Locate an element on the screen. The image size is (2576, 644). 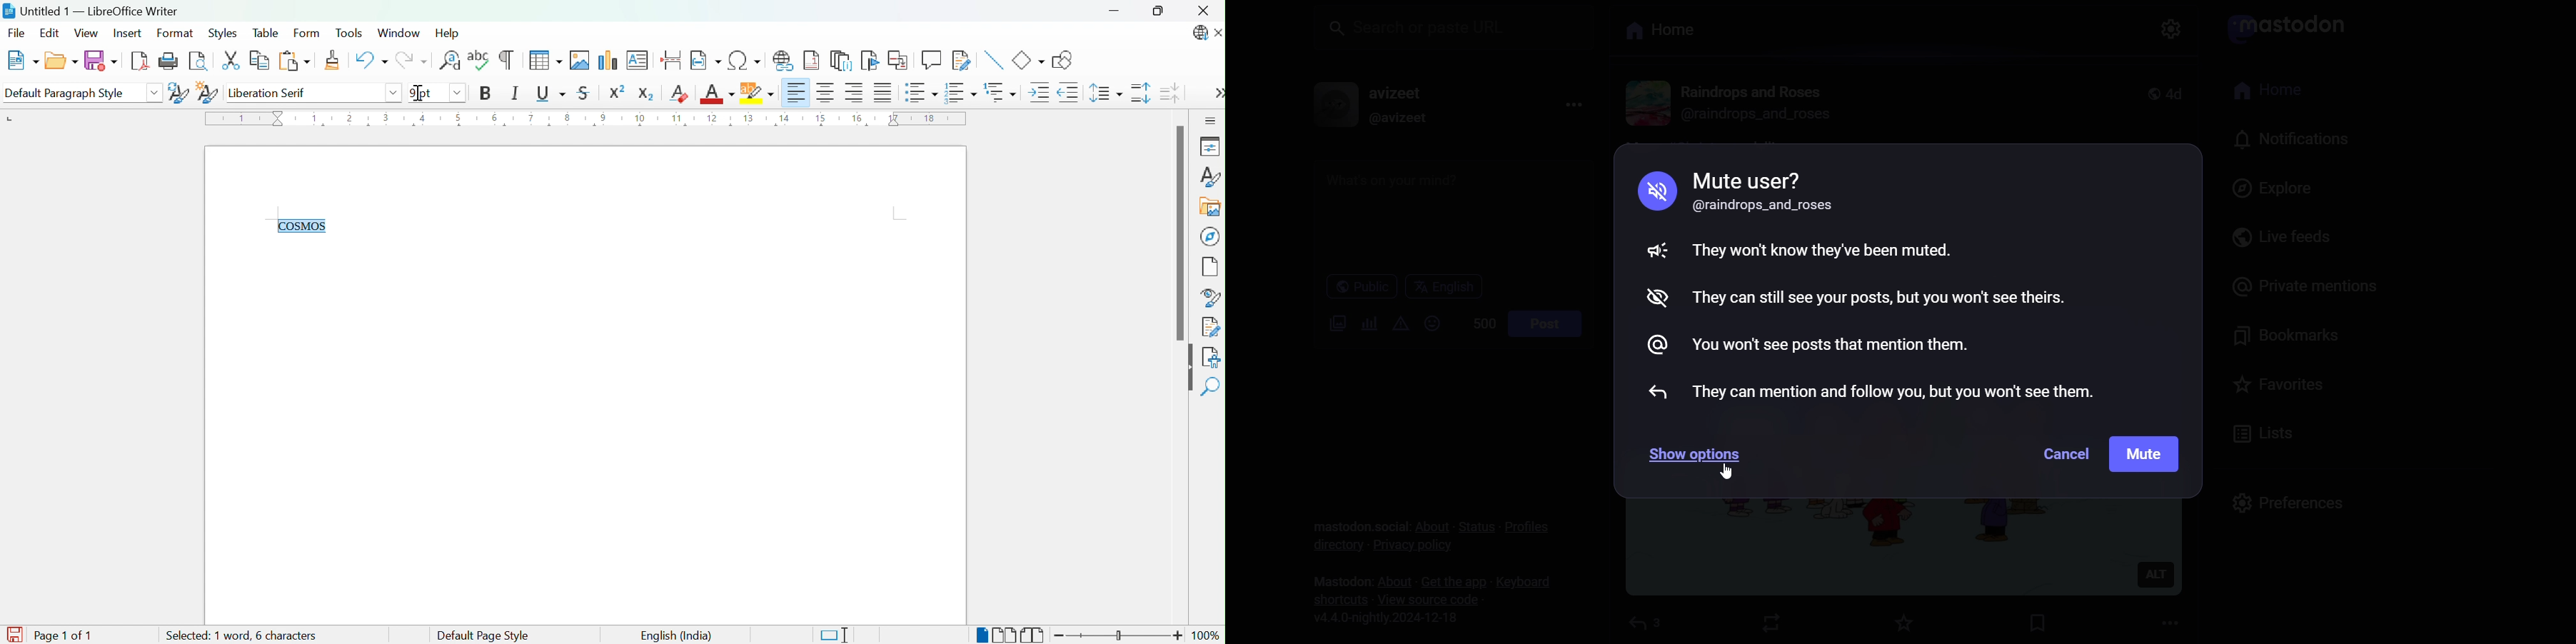
Strikethrough is located at coordinates (585, 95).